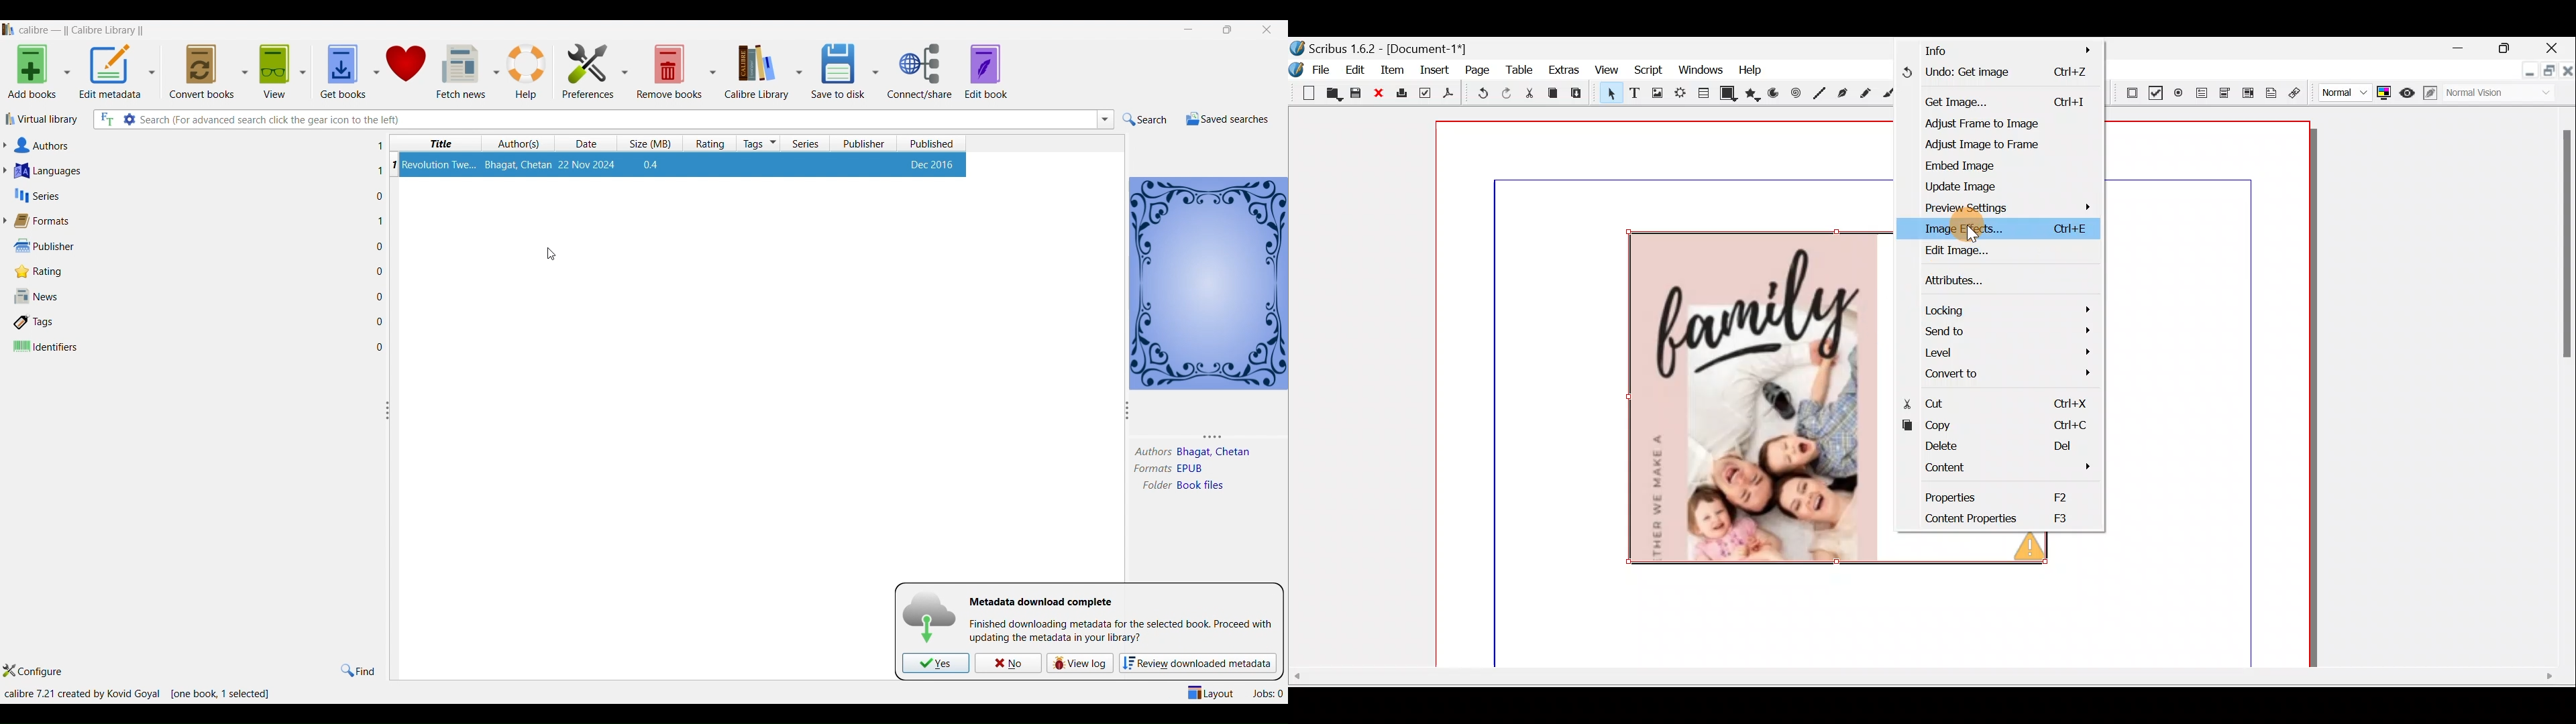 This screenshot has height=728, width=2576. I want to click on 0, so click(380, 294).